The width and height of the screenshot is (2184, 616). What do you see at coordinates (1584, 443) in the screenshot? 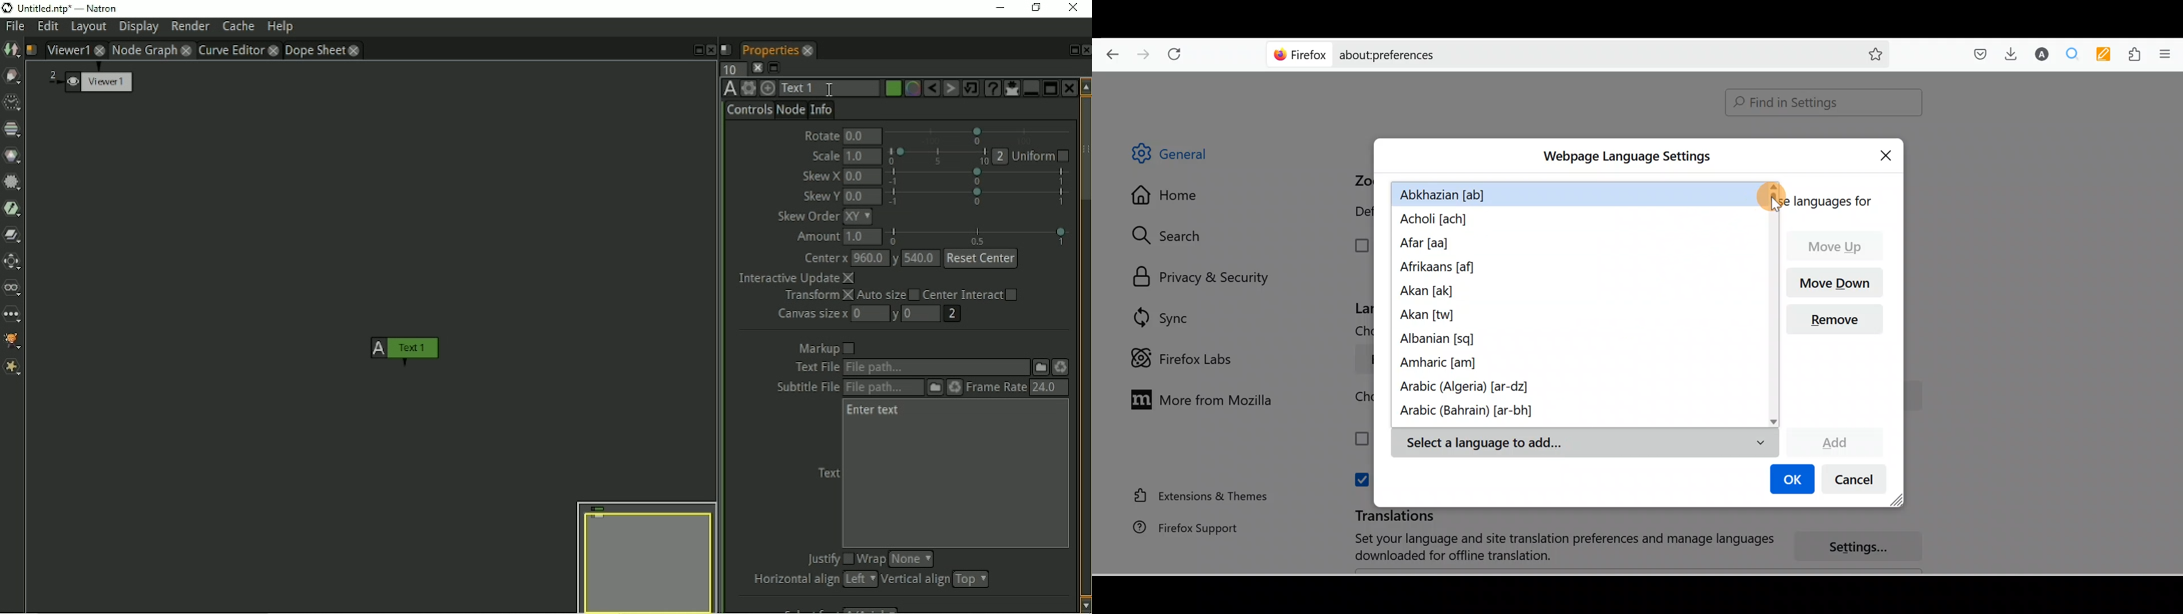
I see `Select a language to add` at bounding box center [1584, 443].